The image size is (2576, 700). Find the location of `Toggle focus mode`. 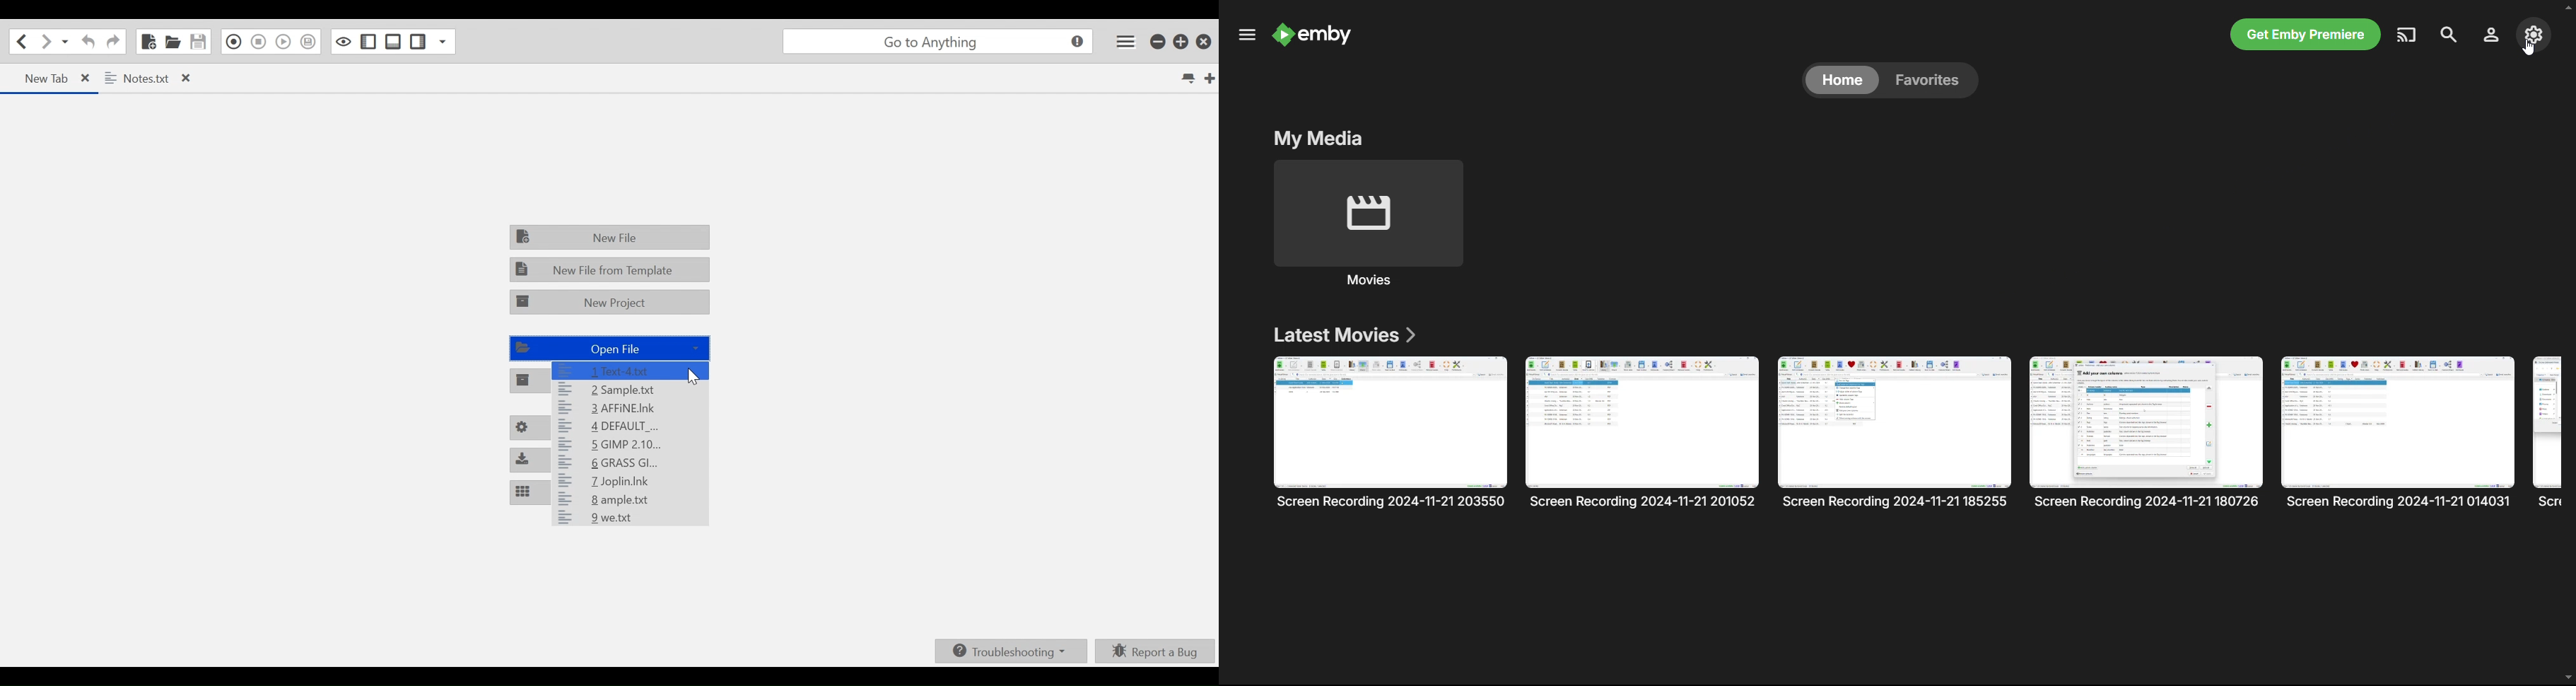

Toggle focus mode is located at coordinates (343, 42).